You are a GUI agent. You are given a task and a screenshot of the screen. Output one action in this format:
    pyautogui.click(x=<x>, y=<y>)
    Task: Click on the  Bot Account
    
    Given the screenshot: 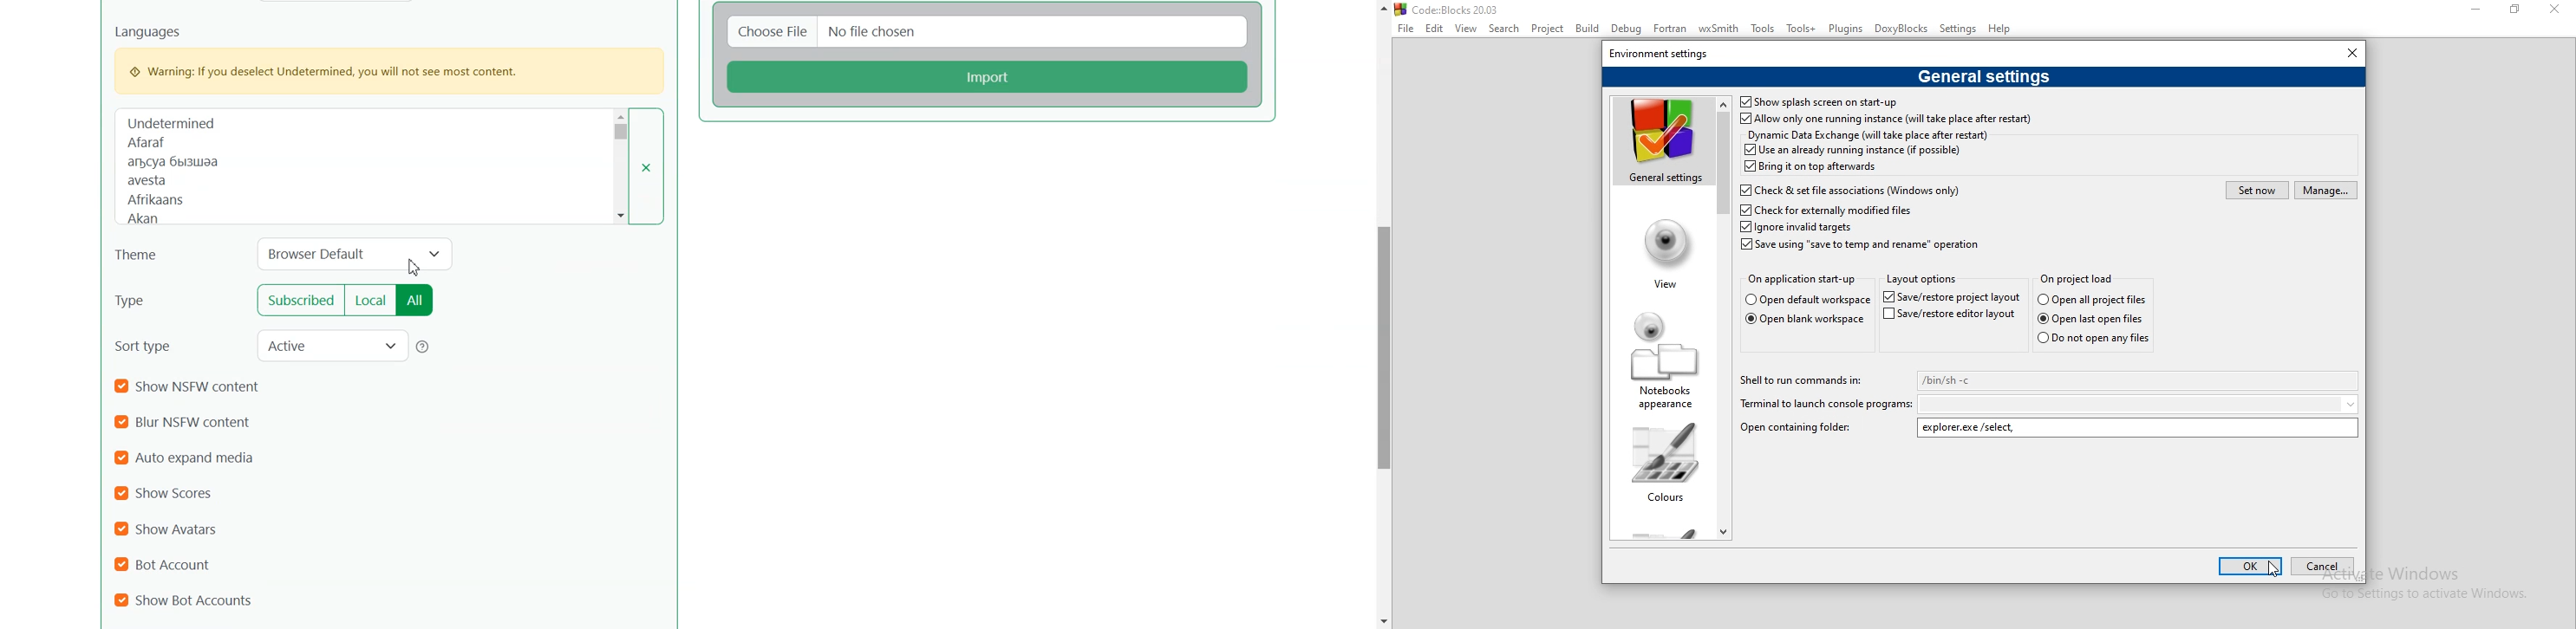 What is the action you would take?
    pyautogui.click(x=170, y=563)
    